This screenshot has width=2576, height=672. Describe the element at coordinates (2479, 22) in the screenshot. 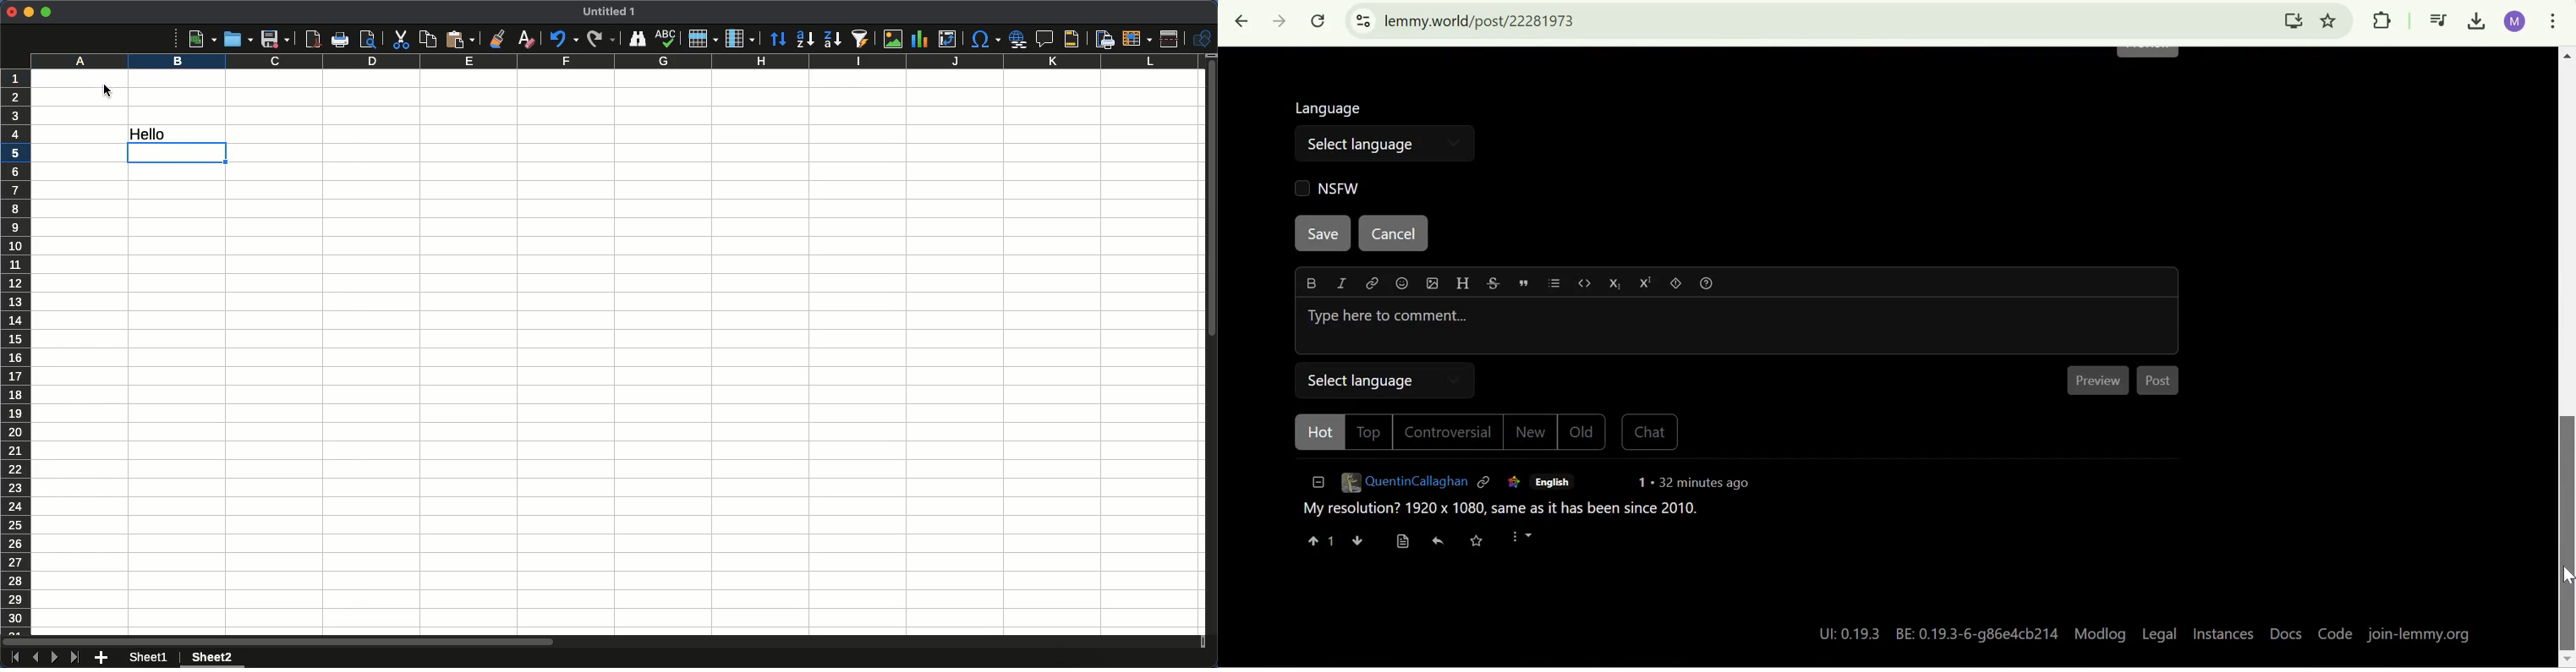

I see `Downloads` at that location.